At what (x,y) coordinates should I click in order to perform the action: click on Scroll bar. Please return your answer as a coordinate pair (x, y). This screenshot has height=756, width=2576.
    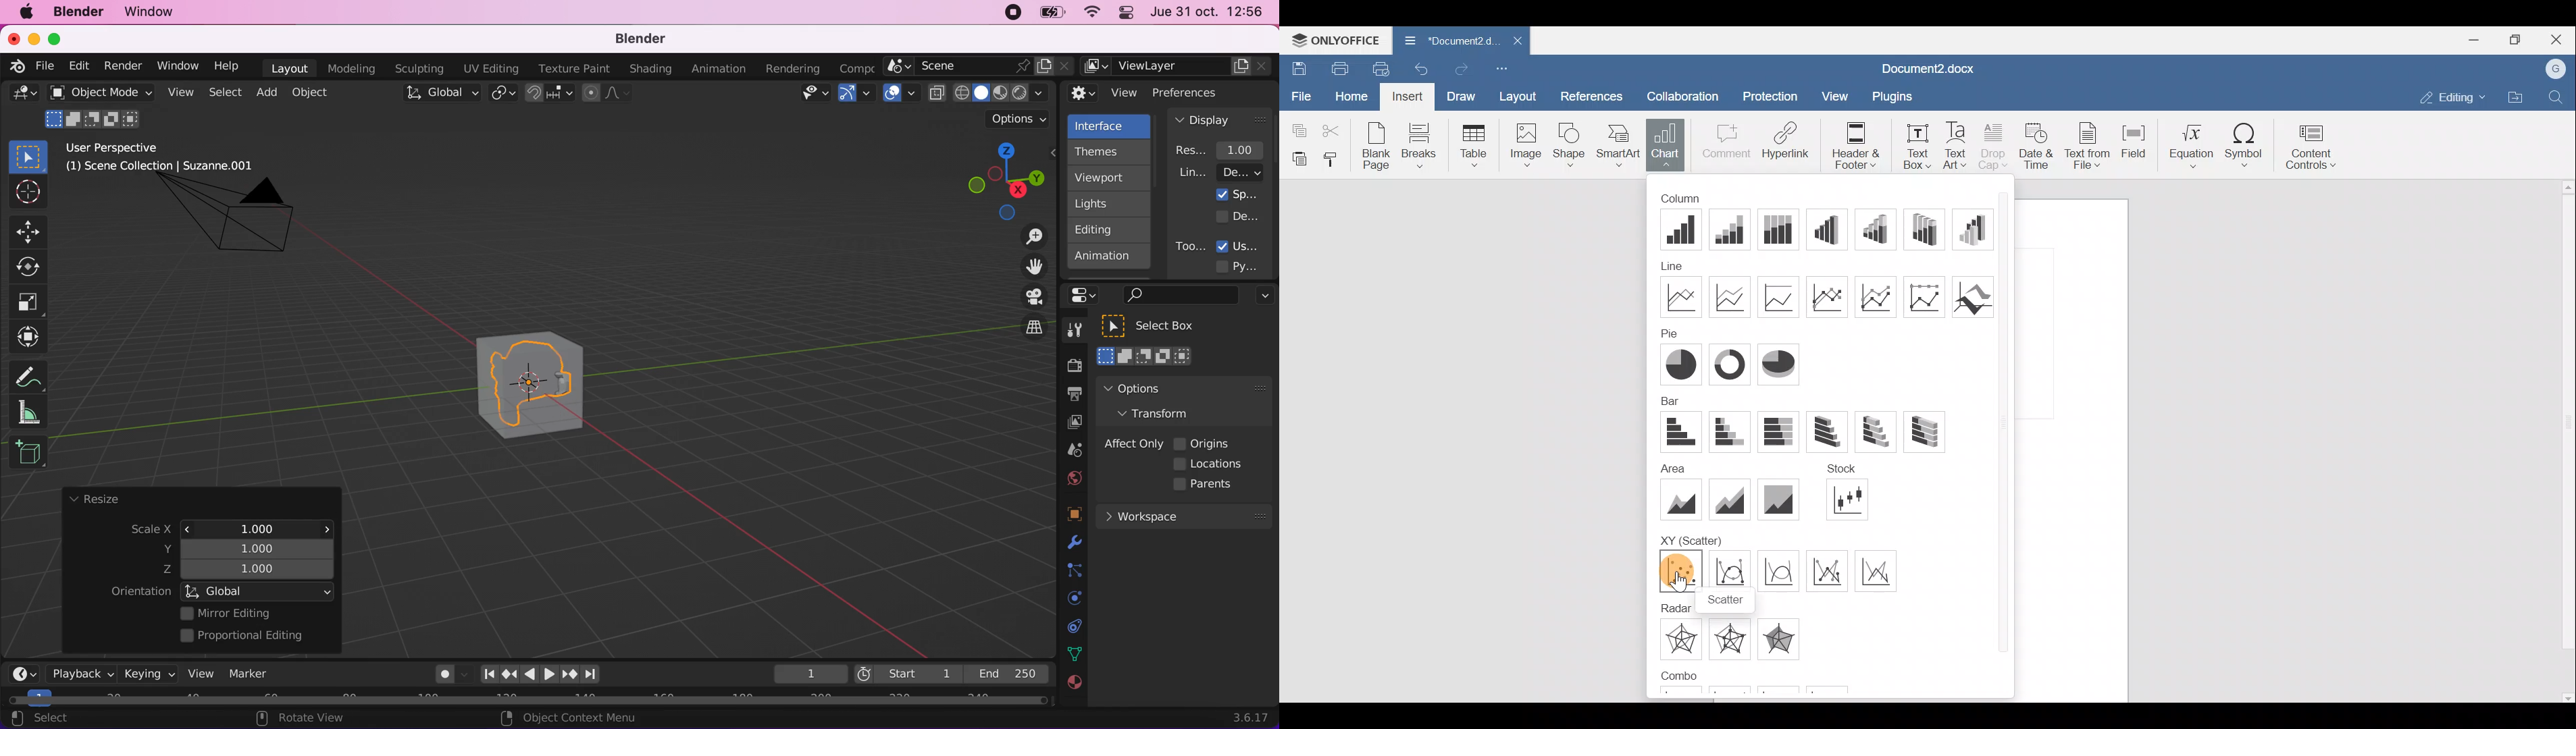
    Looking at the image, I should click on (2560, 443).